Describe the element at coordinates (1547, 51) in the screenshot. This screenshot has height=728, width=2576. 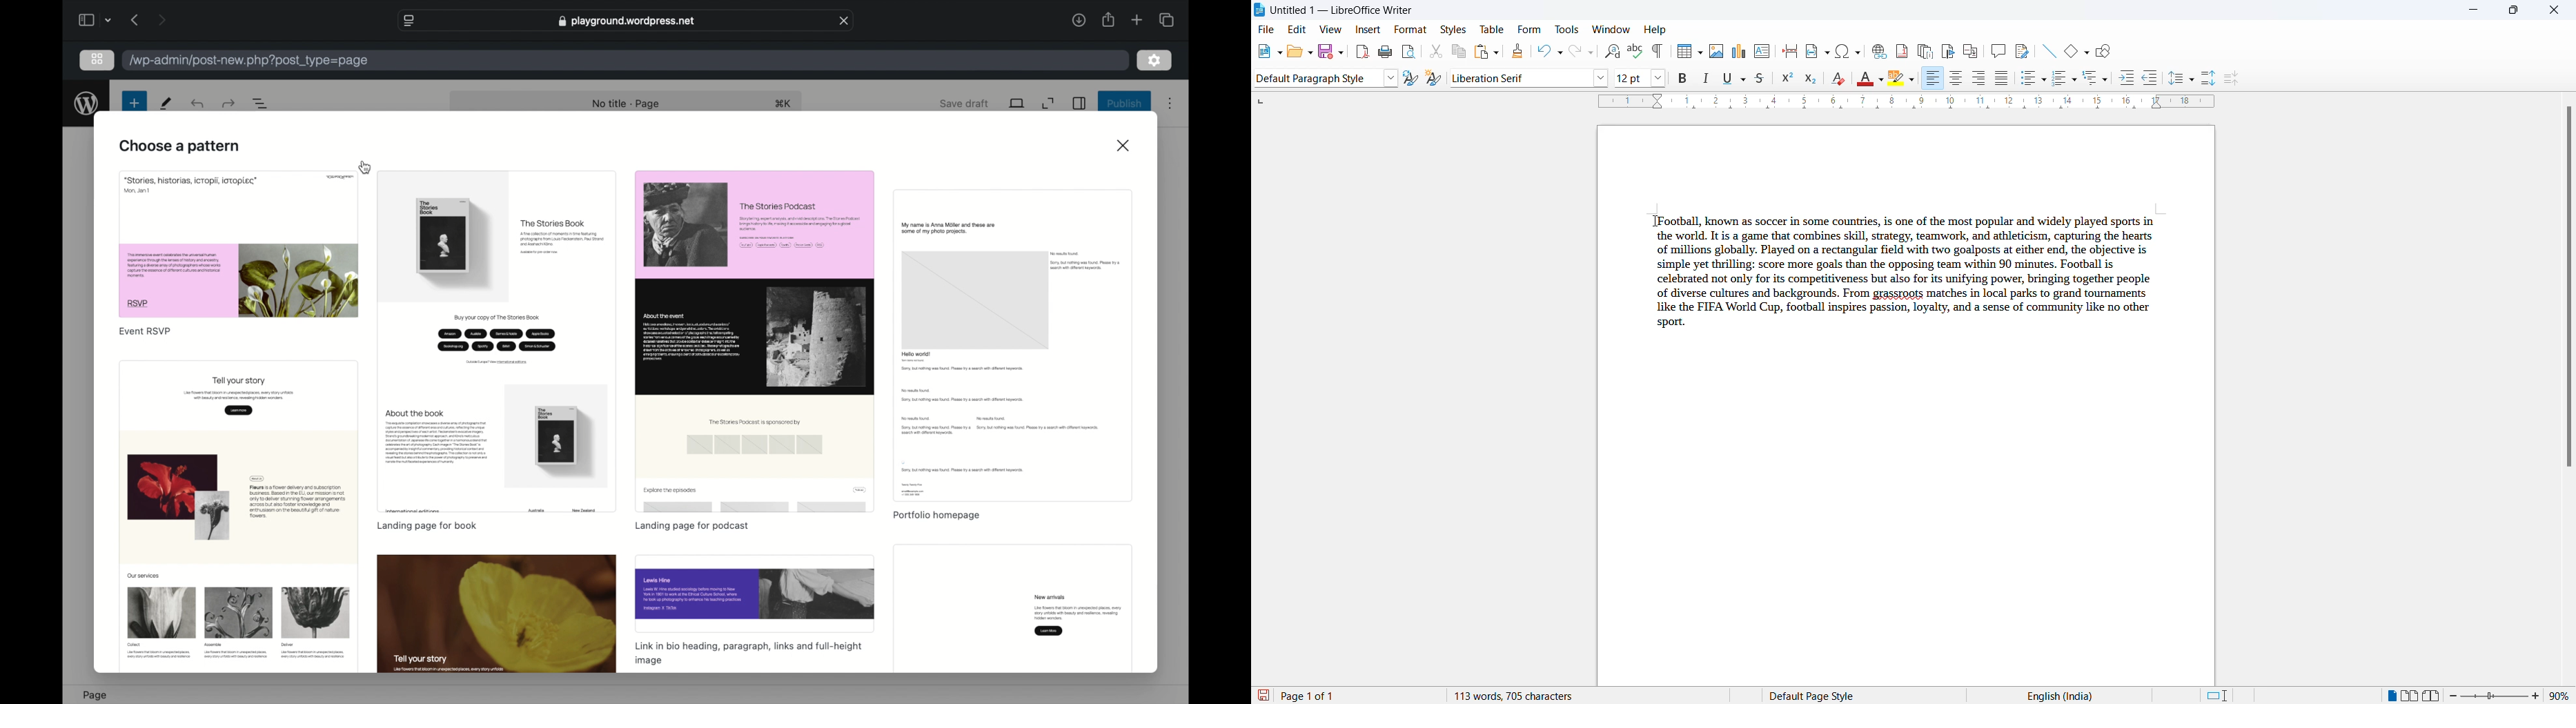
I see `undo` at that location.